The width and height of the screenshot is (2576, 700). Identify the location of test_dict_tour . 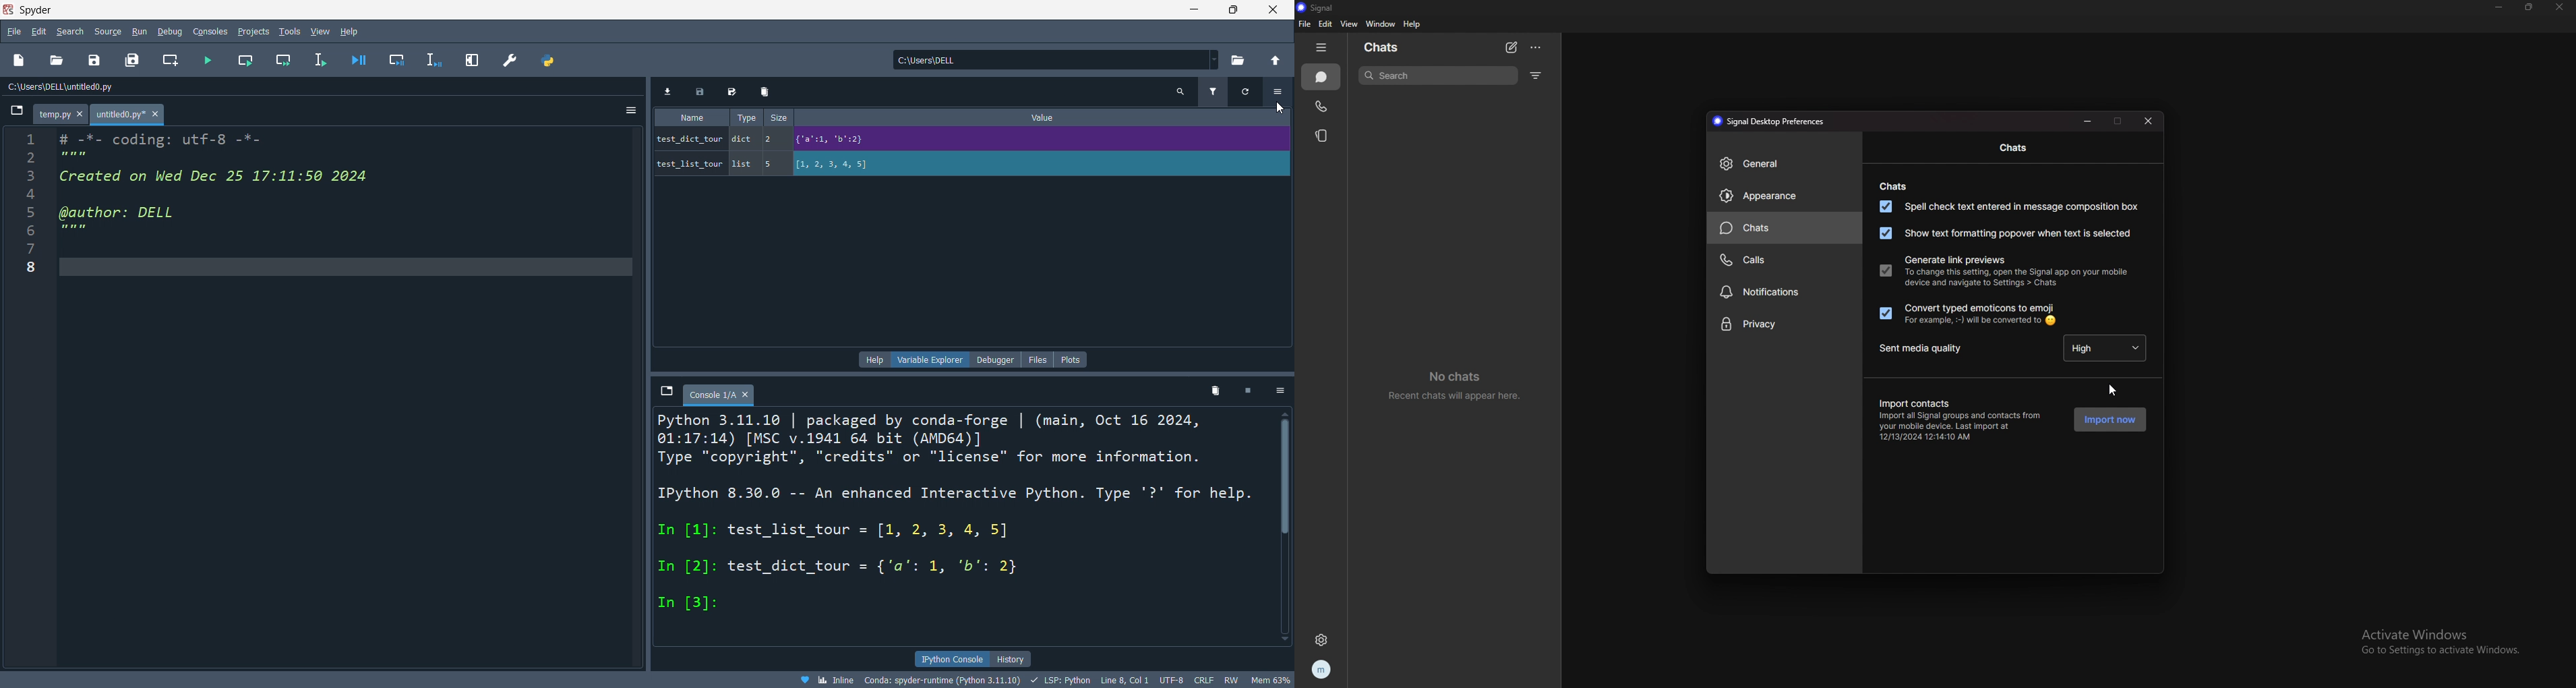
(974, 138).